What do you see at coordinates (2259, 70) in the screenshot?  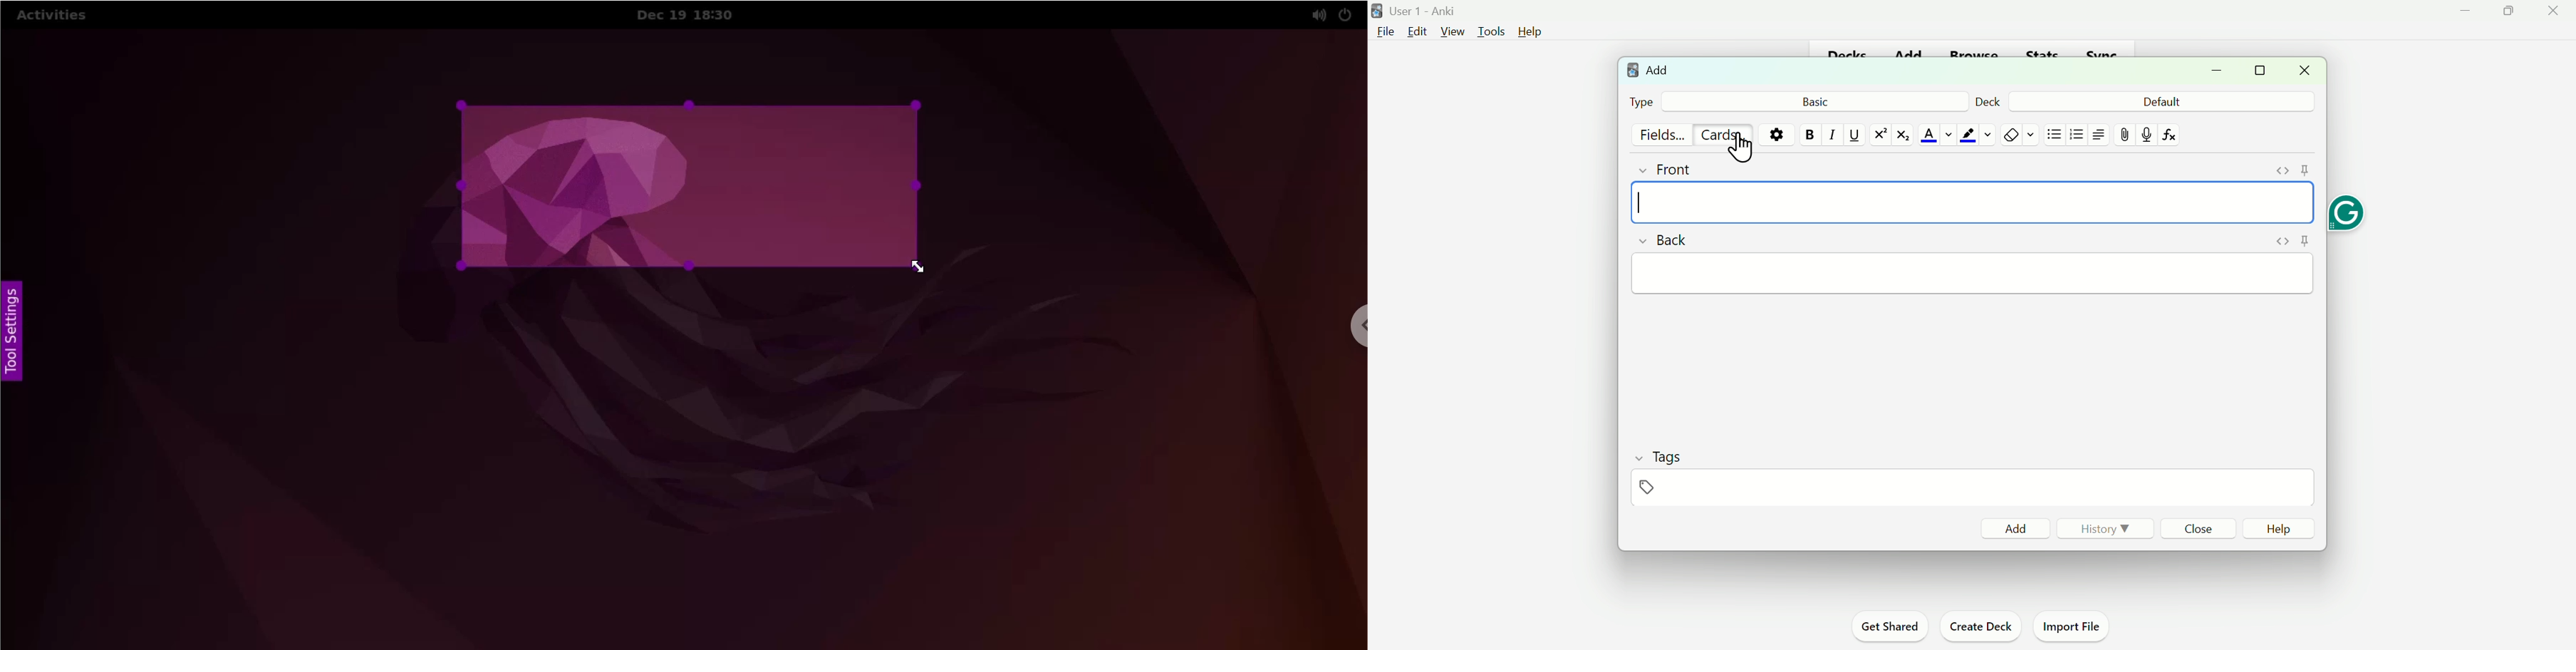 I see `resize` at bounding box center [2259, 70].